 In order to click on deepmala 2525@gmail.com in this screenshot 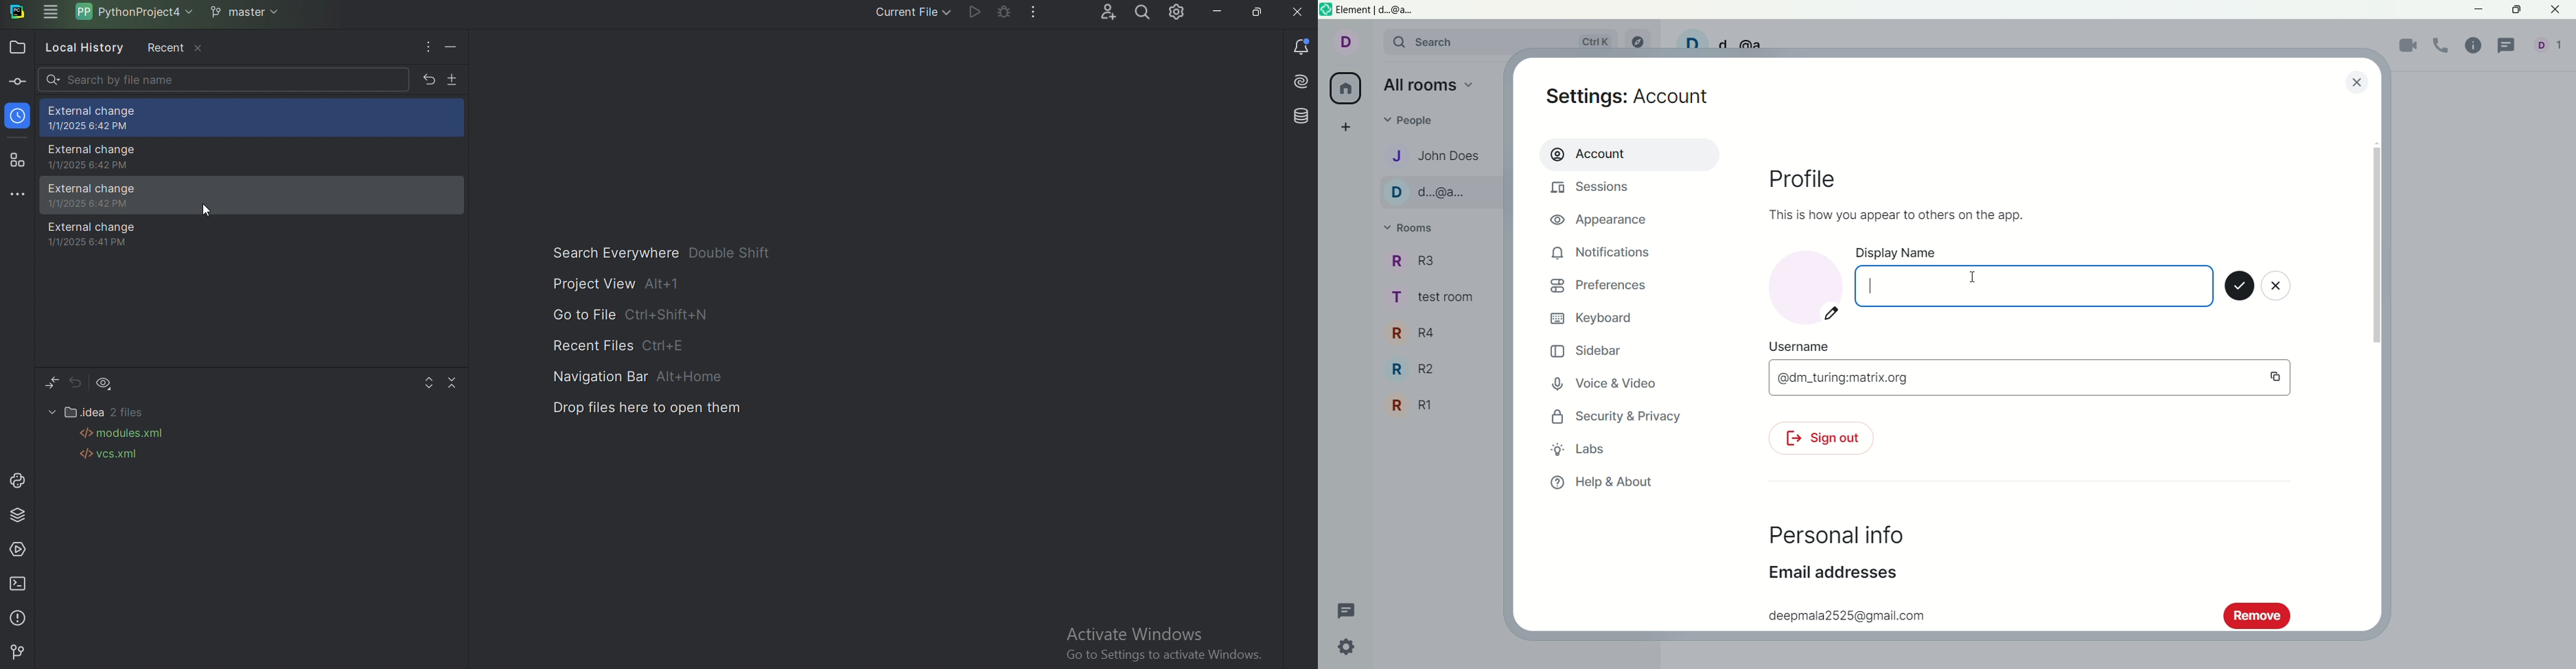, I will do `click(1844, 613)`.